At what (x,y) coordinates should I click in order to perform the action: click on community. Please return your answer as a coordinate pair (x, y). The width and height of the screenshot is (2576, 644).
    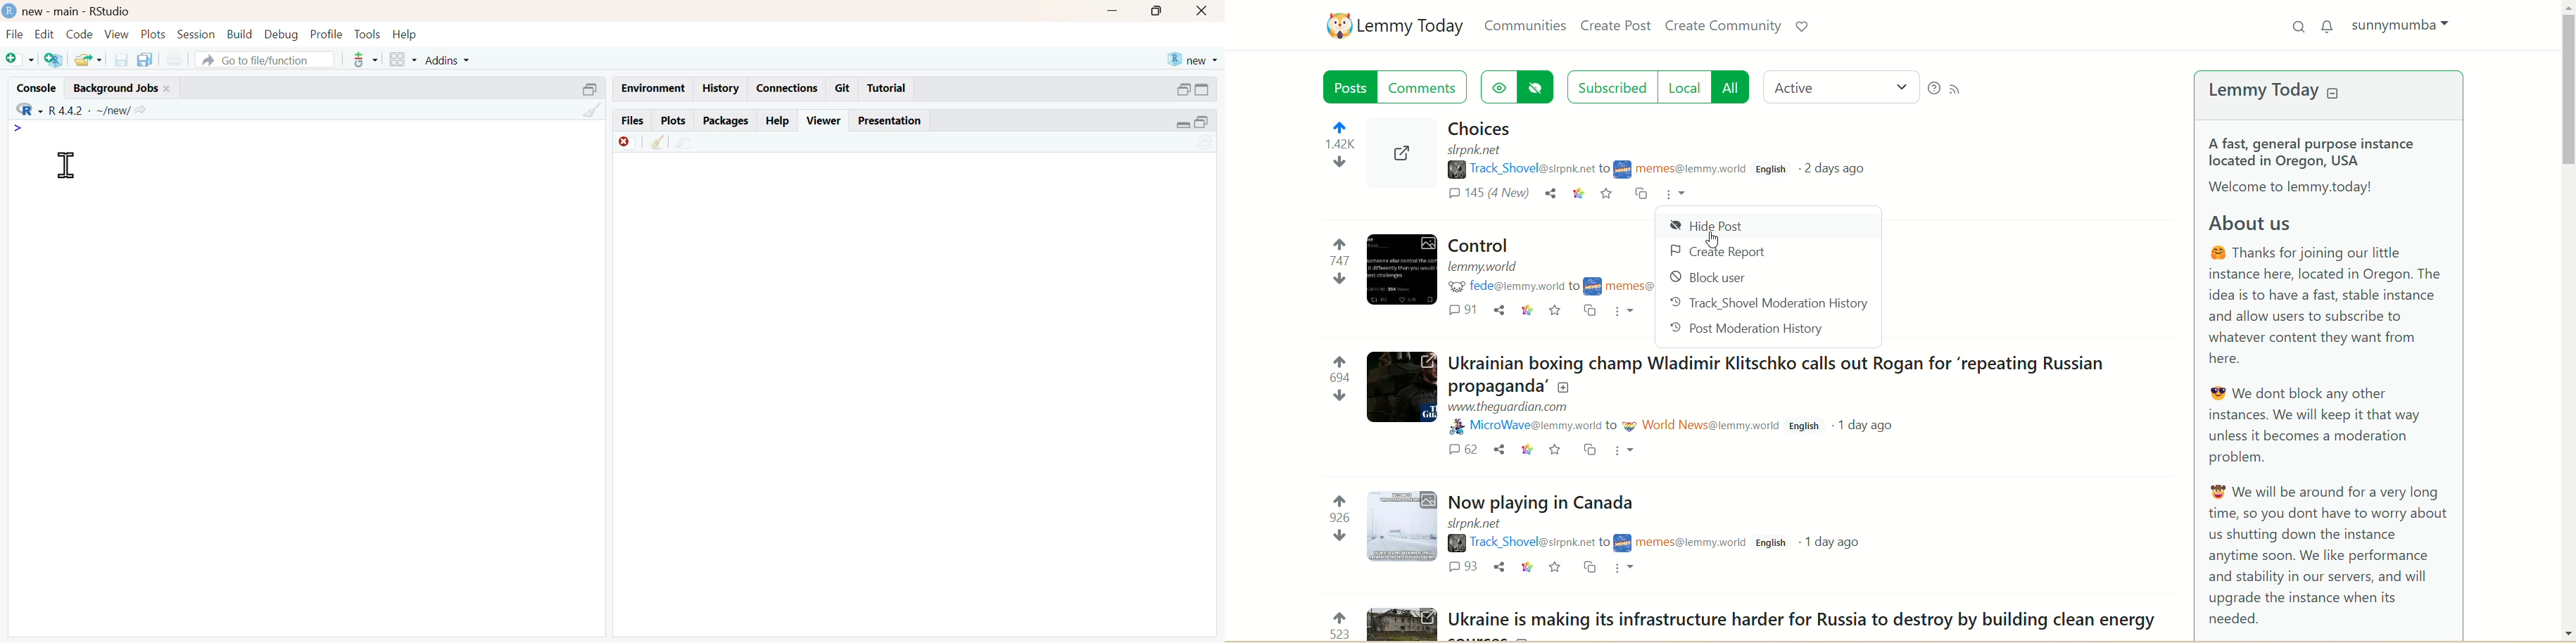
    Looking at the image, I should click on (1702, 426).